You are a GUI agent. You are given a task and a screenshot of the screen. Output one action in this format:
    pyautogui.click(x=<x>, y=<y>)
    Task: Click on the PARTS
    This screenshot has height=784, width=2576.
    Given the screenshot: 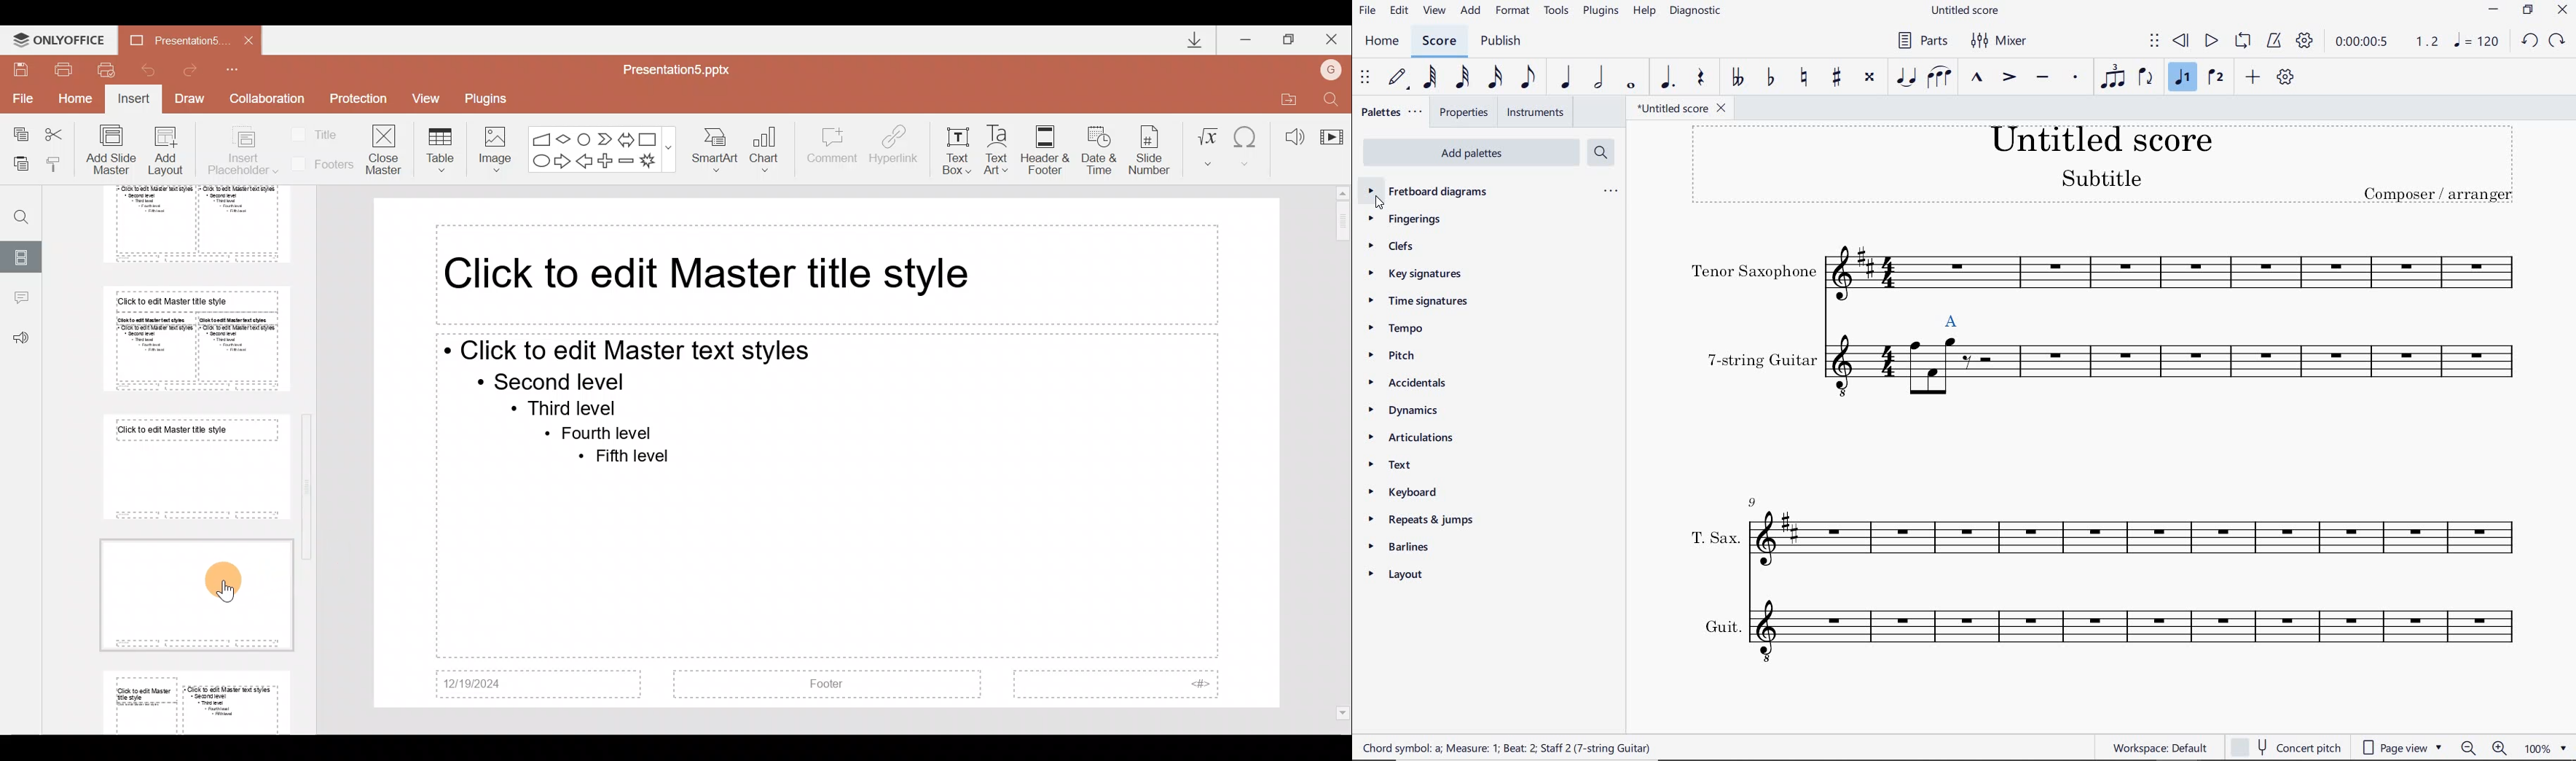 What is the action you would take?
    pyautogui.click(x=1921, y=41)
    